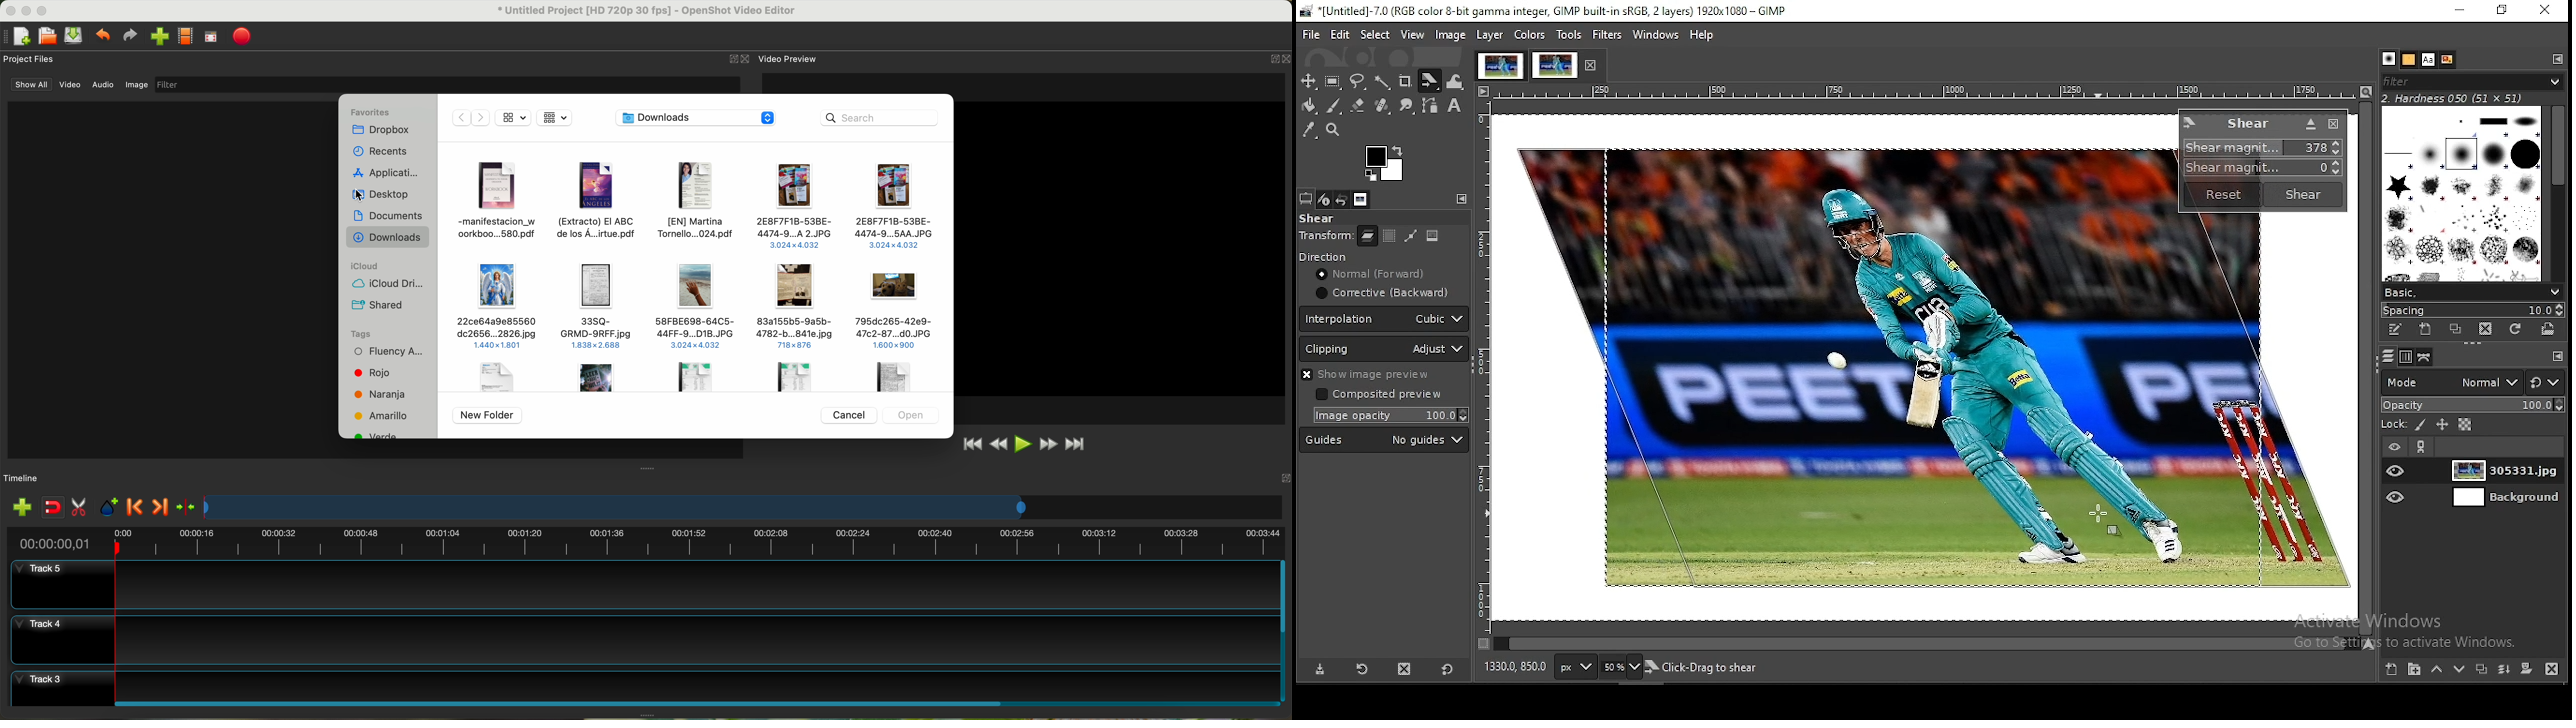 The height and width of the screenshot is (728, 2576). Describe the element at coordinates (1310, 80) in the screenshot. I see `selection tool` at that location.